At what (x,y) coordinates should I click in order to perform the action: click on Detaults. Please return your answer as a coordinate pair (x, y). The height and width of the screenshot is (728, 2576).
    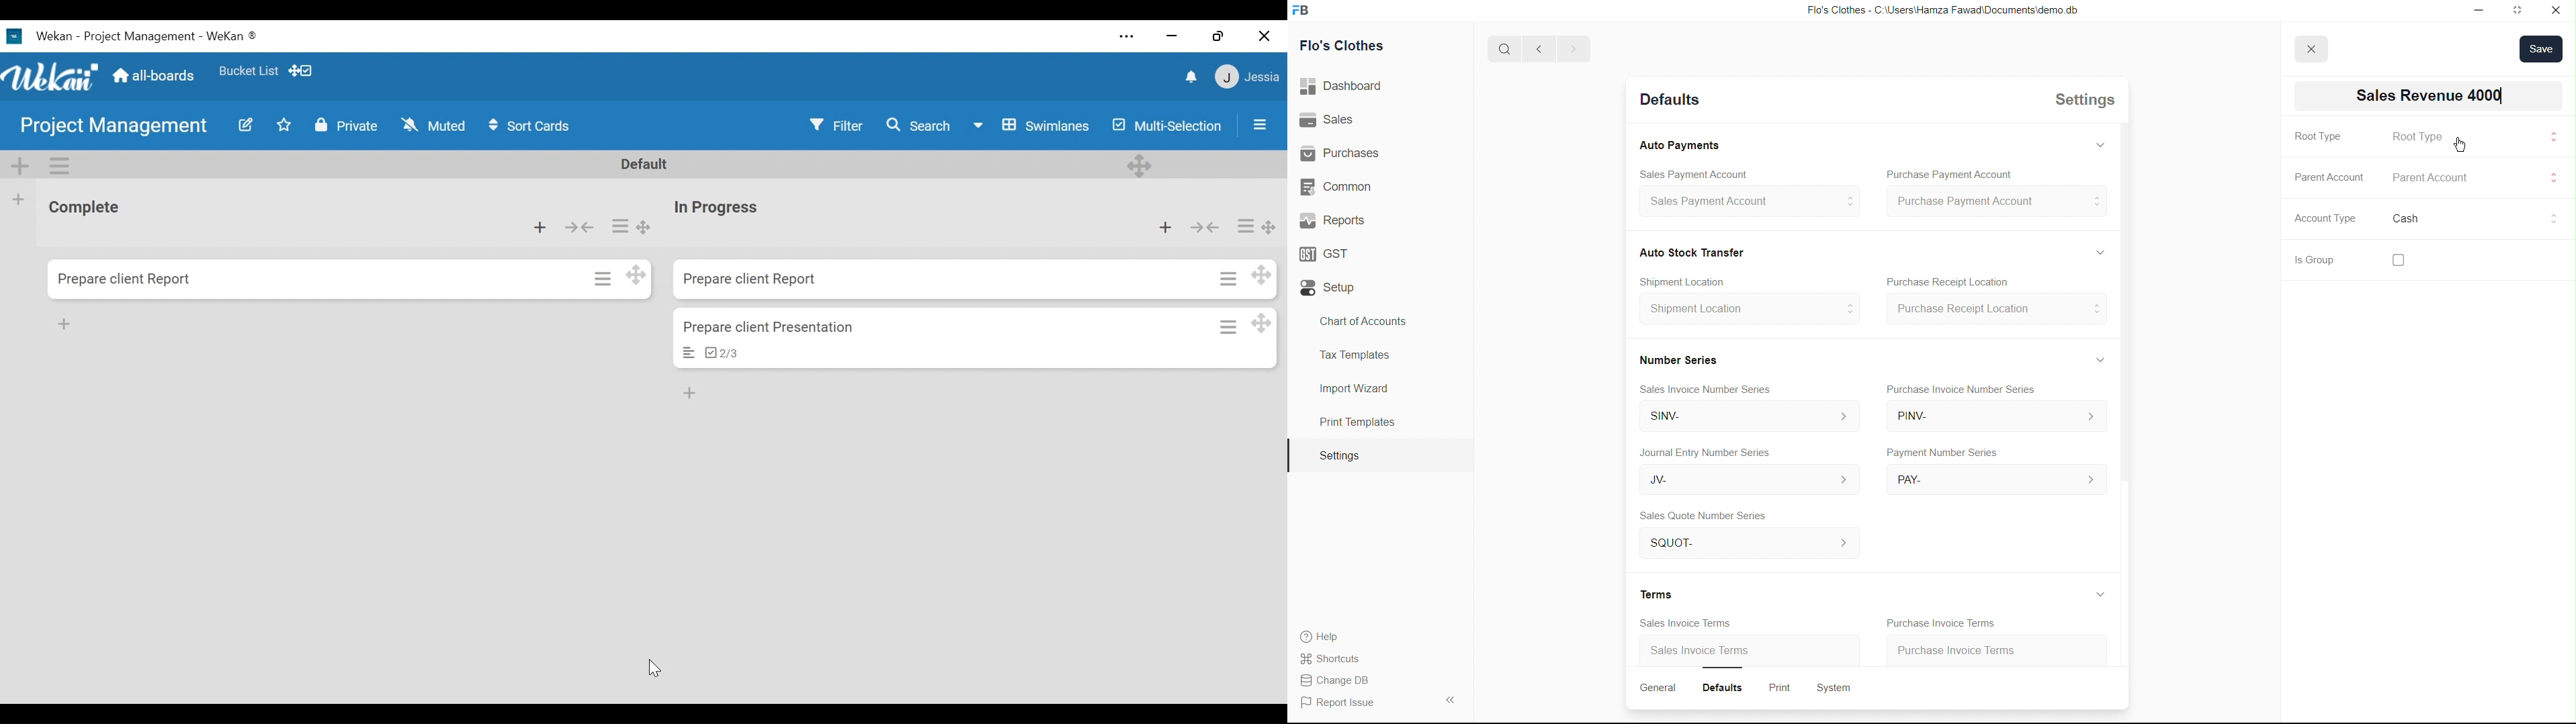
    Looking at the image, I should click on (1668, 101).